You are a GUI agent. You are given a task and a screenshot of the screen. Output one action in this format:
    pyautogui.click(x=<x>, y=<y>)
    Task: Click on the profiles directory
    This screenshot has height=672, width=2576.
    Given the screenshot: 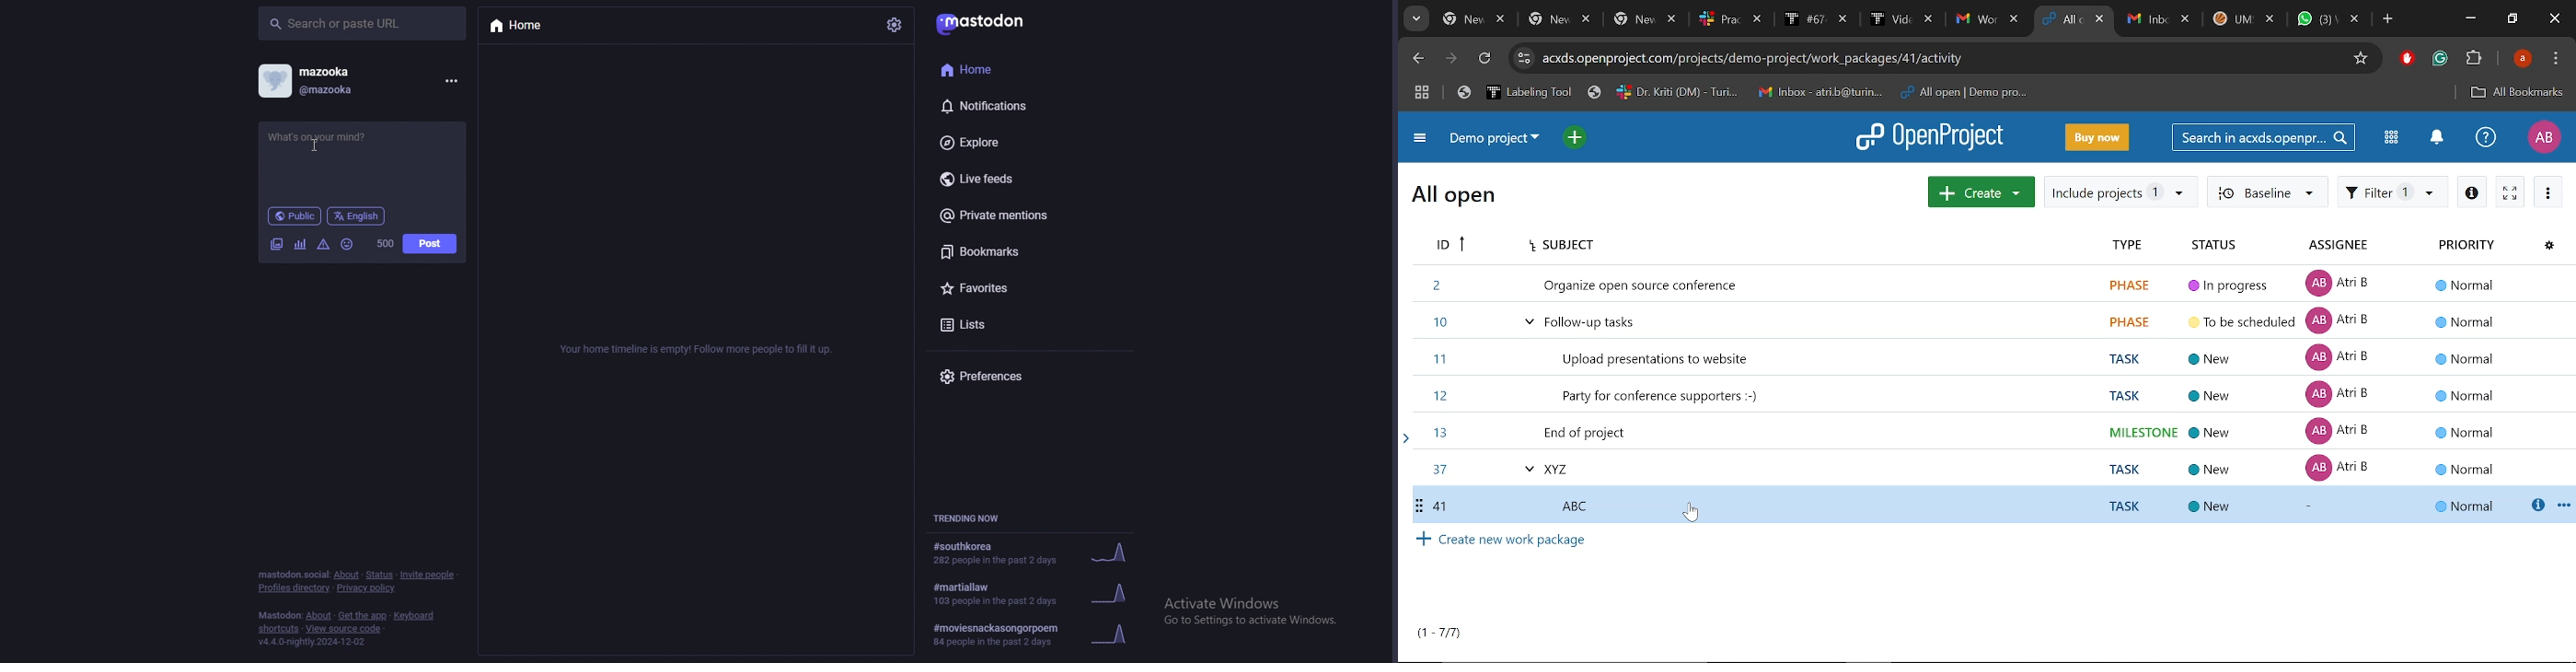 What is the action you would take?
    pyautogui.click(x=292, y=588)
    